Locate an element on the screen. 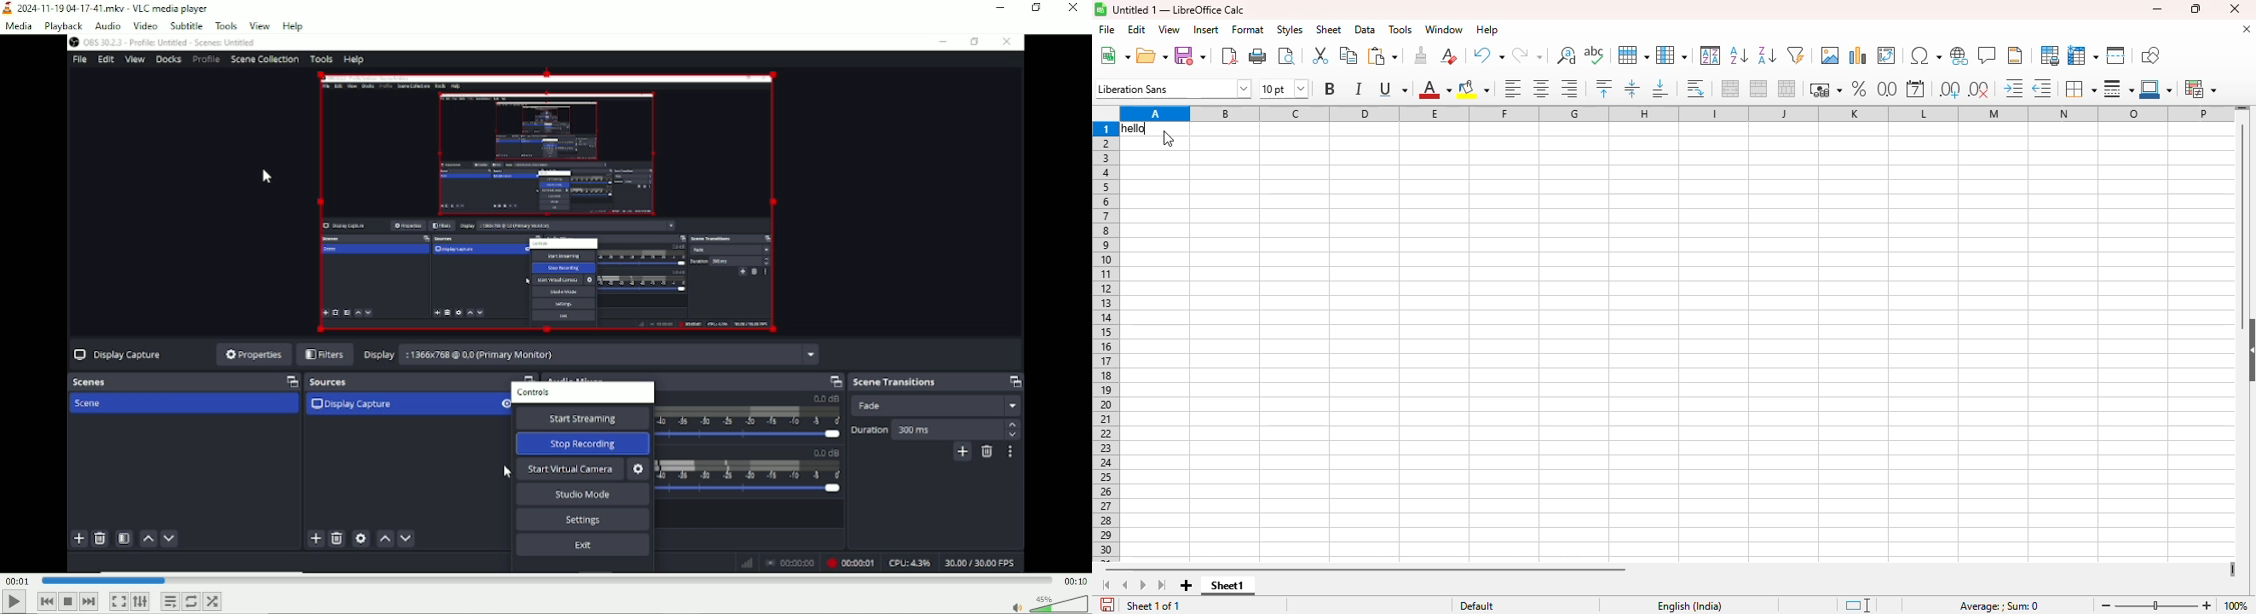 The image size is (2268, 616). align right is located at coordinates (1570, 89).